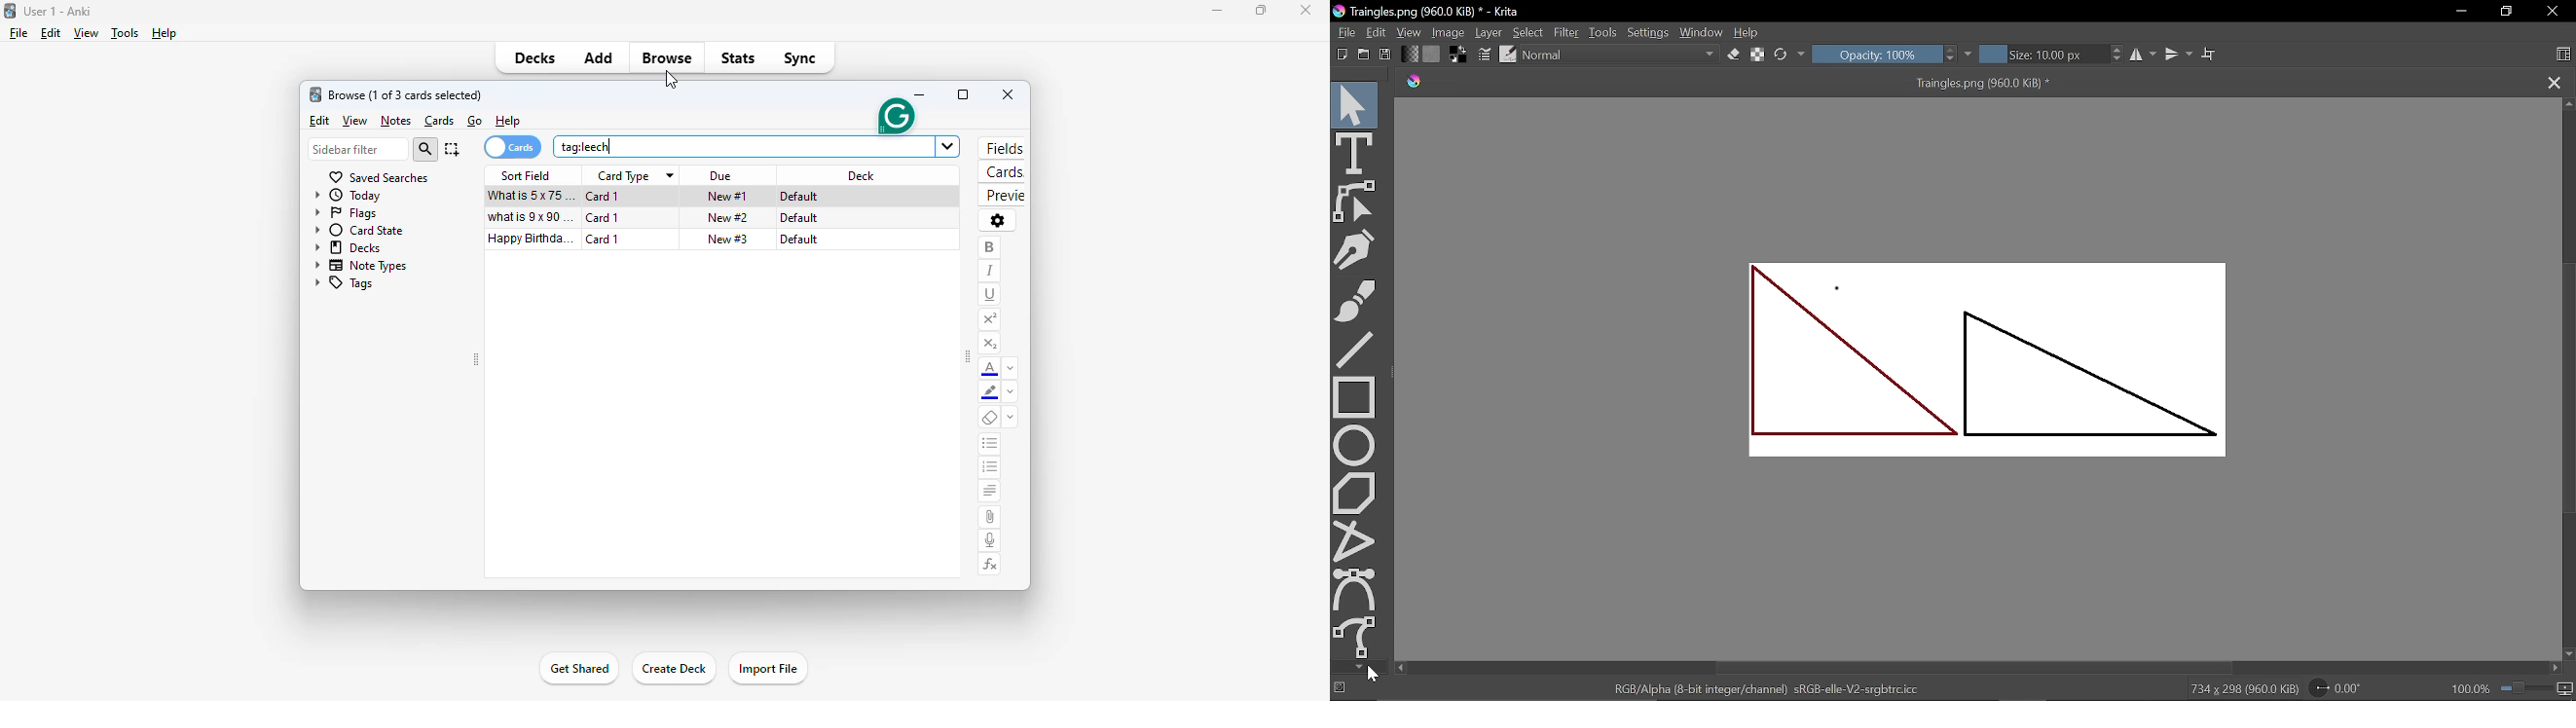 This screenshot has width=2576, height=728. Describe the element at coordinates (1358, 348) in the screenshot. I see `Line tool` at that location.